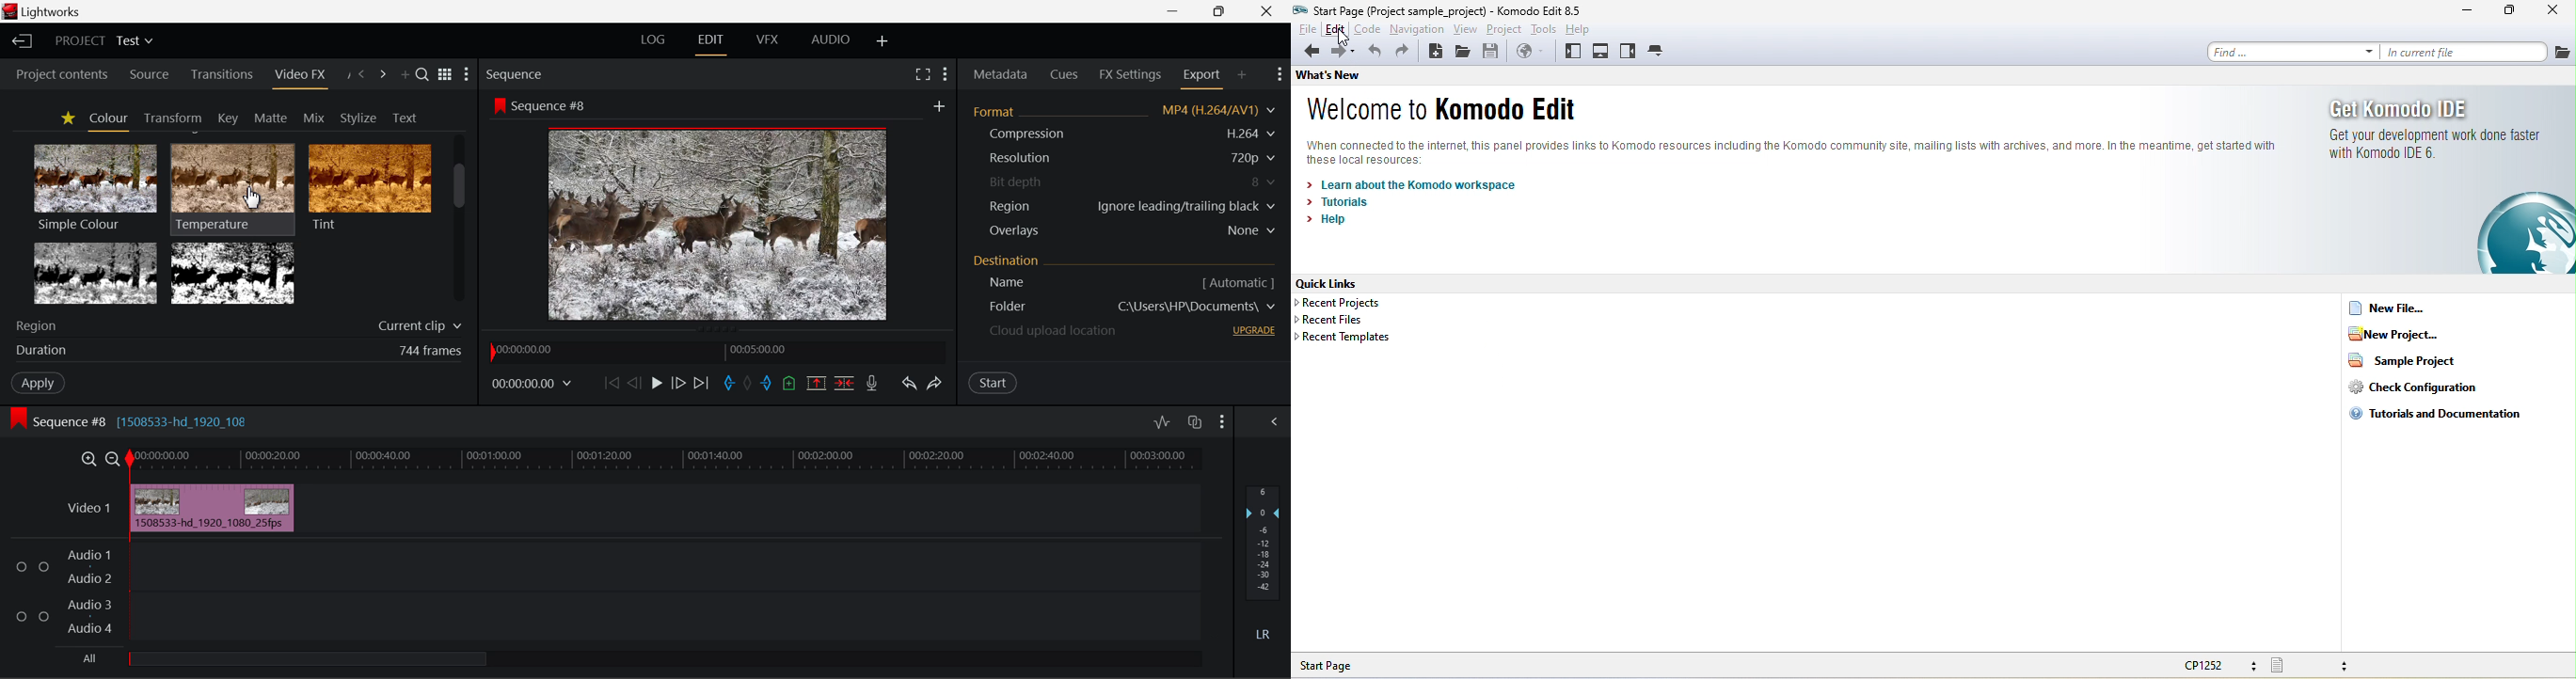 Image resolution: width=2576 pixels, height=700 pixels. I want to click on Back to Homepage, so click(21, 39).